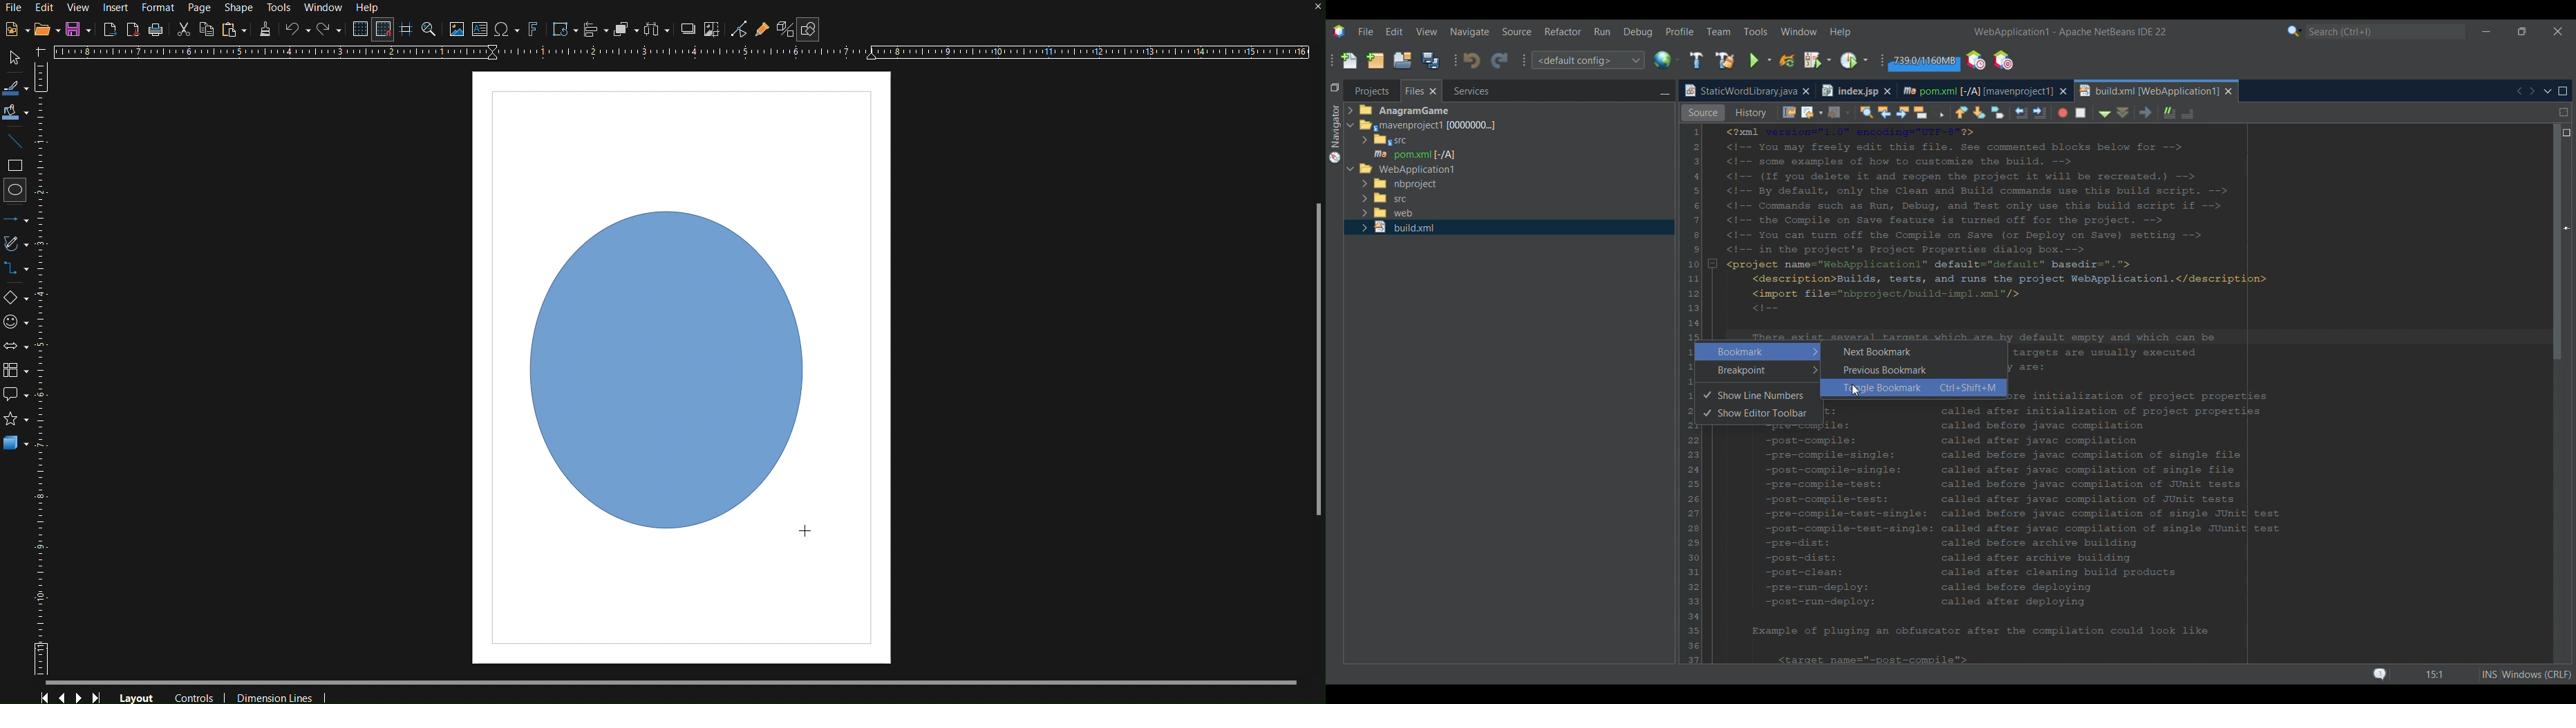 This screenshot has width=2576, height=728. What do you see at coordinates (18, 189) in the screenshot?
I see `Ellipse` at bounding box center [18, 189].